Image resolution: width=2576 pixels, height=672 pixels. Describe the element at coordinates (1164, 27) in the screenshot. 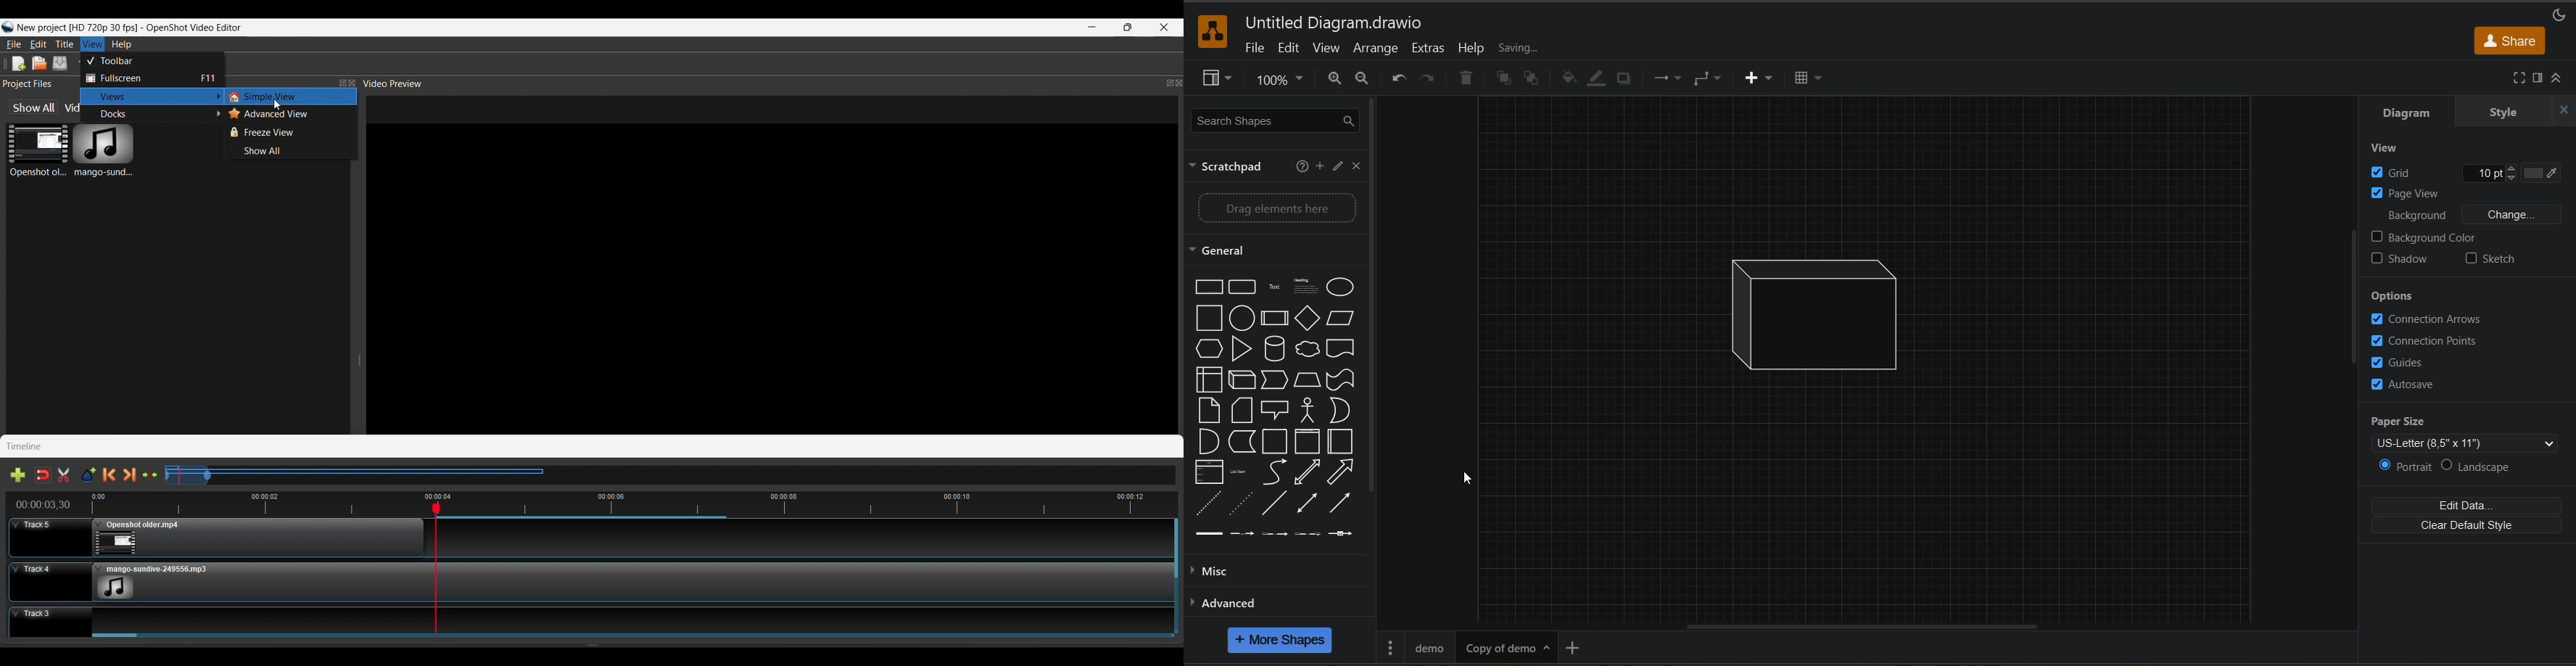

I see `Close` at that location.